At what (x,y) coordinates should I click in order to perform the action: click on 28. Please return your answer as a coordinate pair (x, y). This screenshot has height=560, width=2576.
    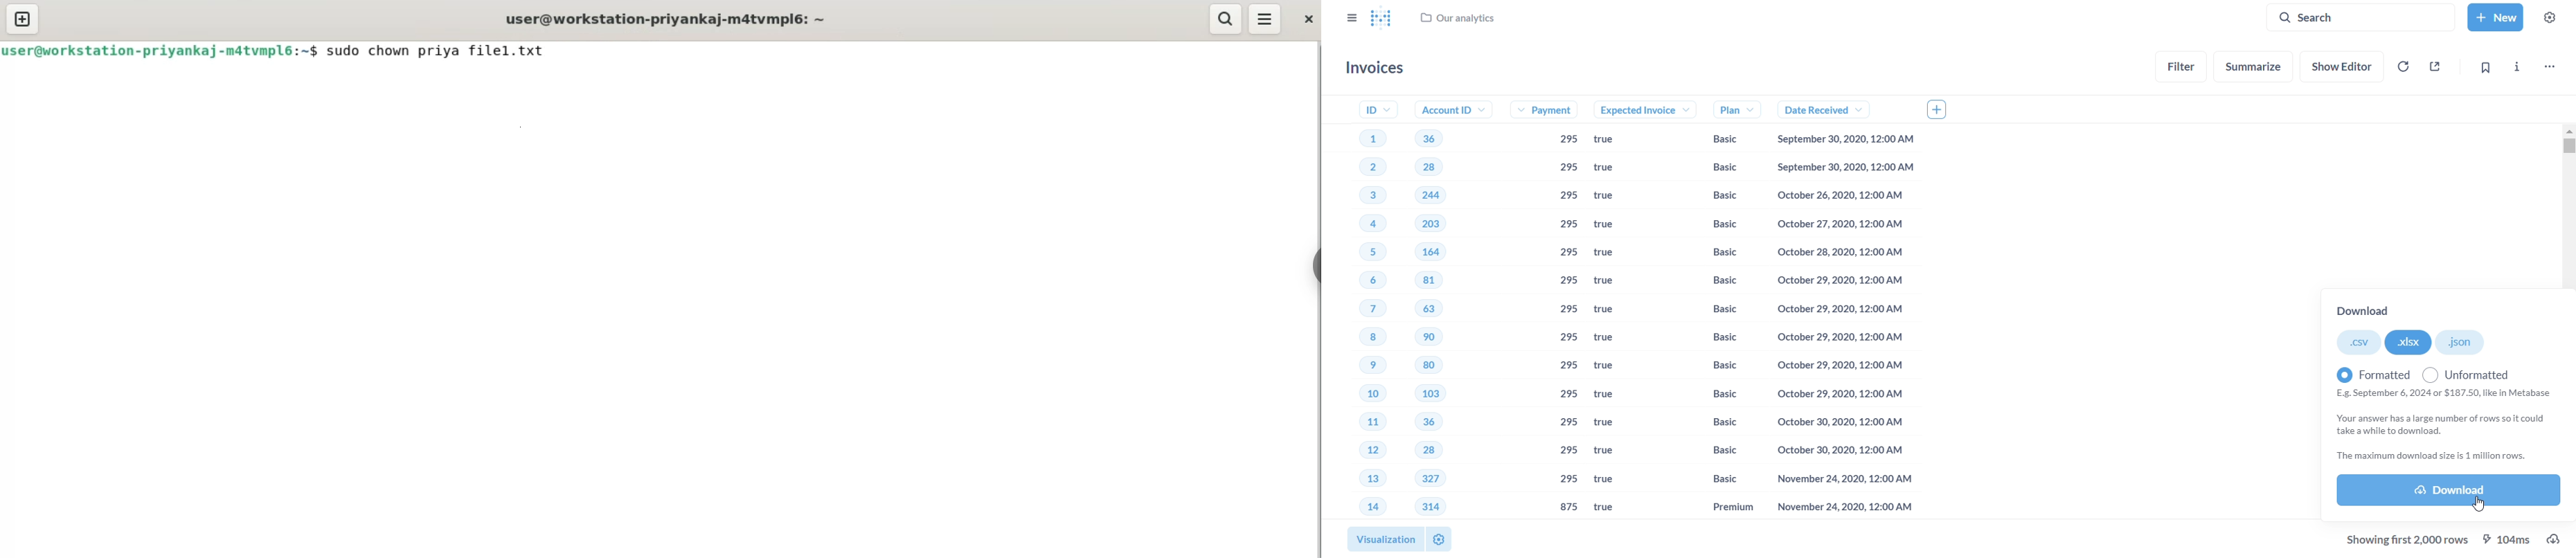
    Looking at the image, I should click on (1422, 451).